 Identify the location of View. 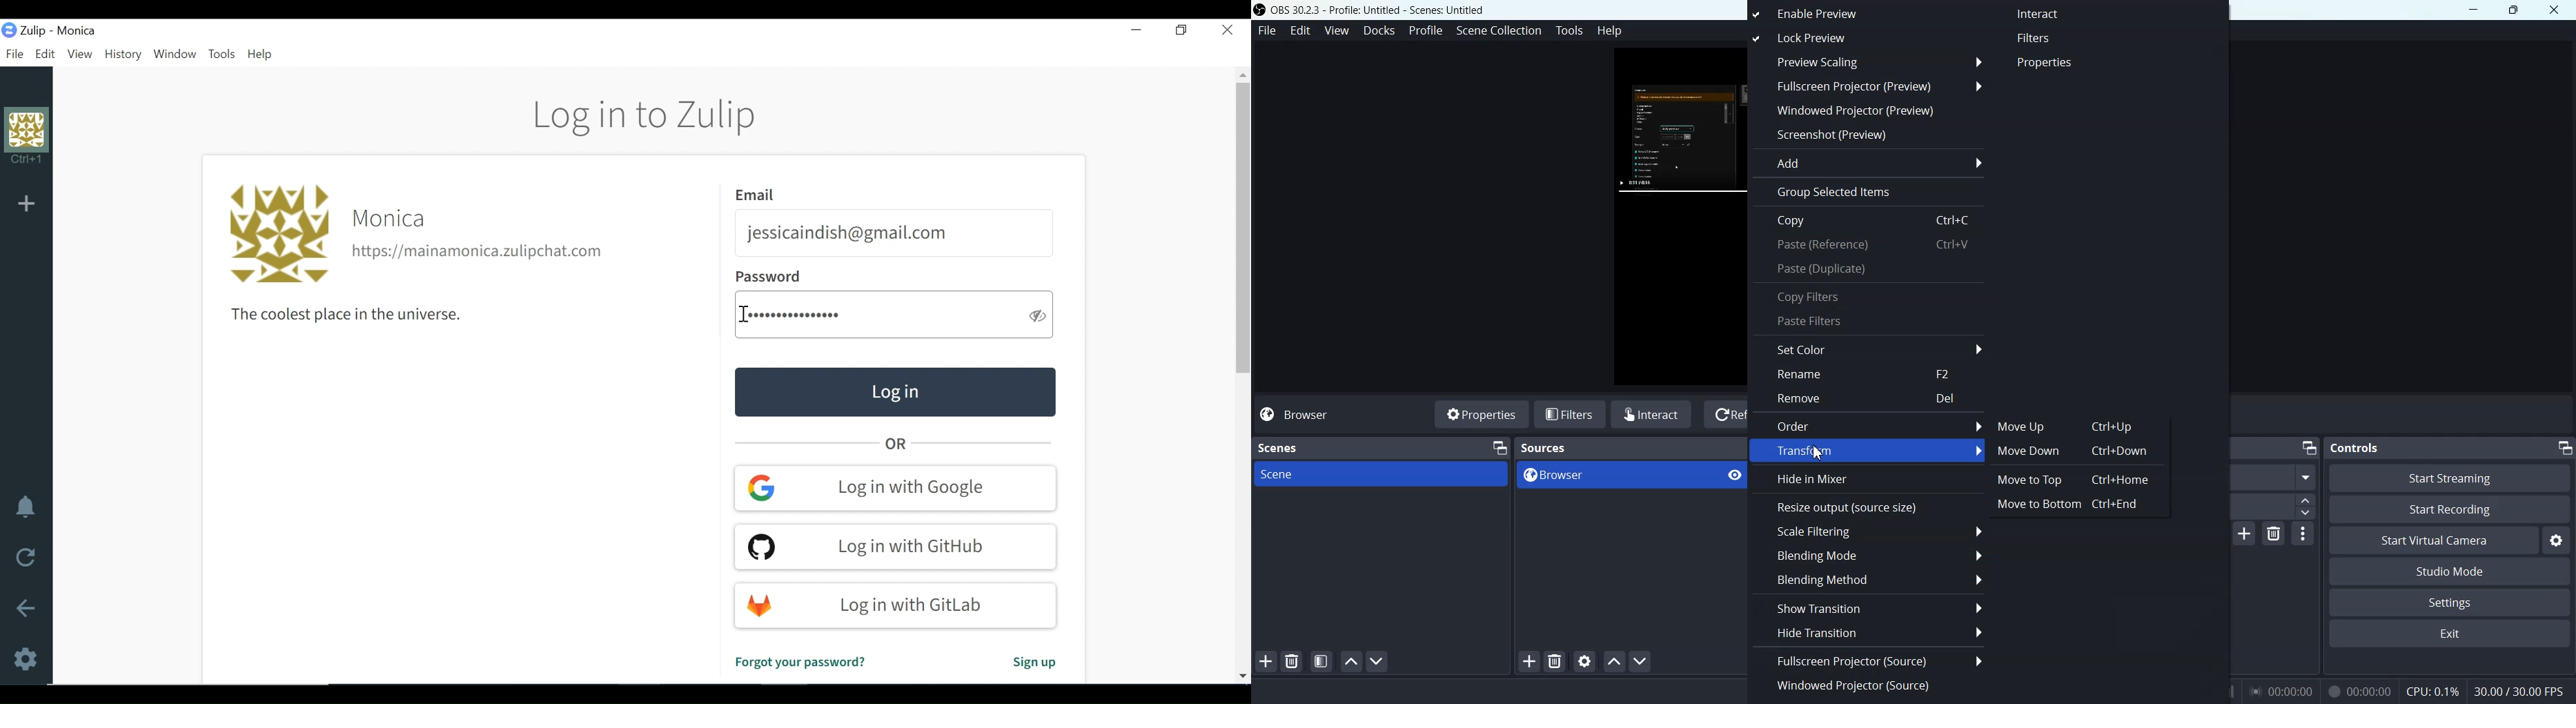
(80, 54).